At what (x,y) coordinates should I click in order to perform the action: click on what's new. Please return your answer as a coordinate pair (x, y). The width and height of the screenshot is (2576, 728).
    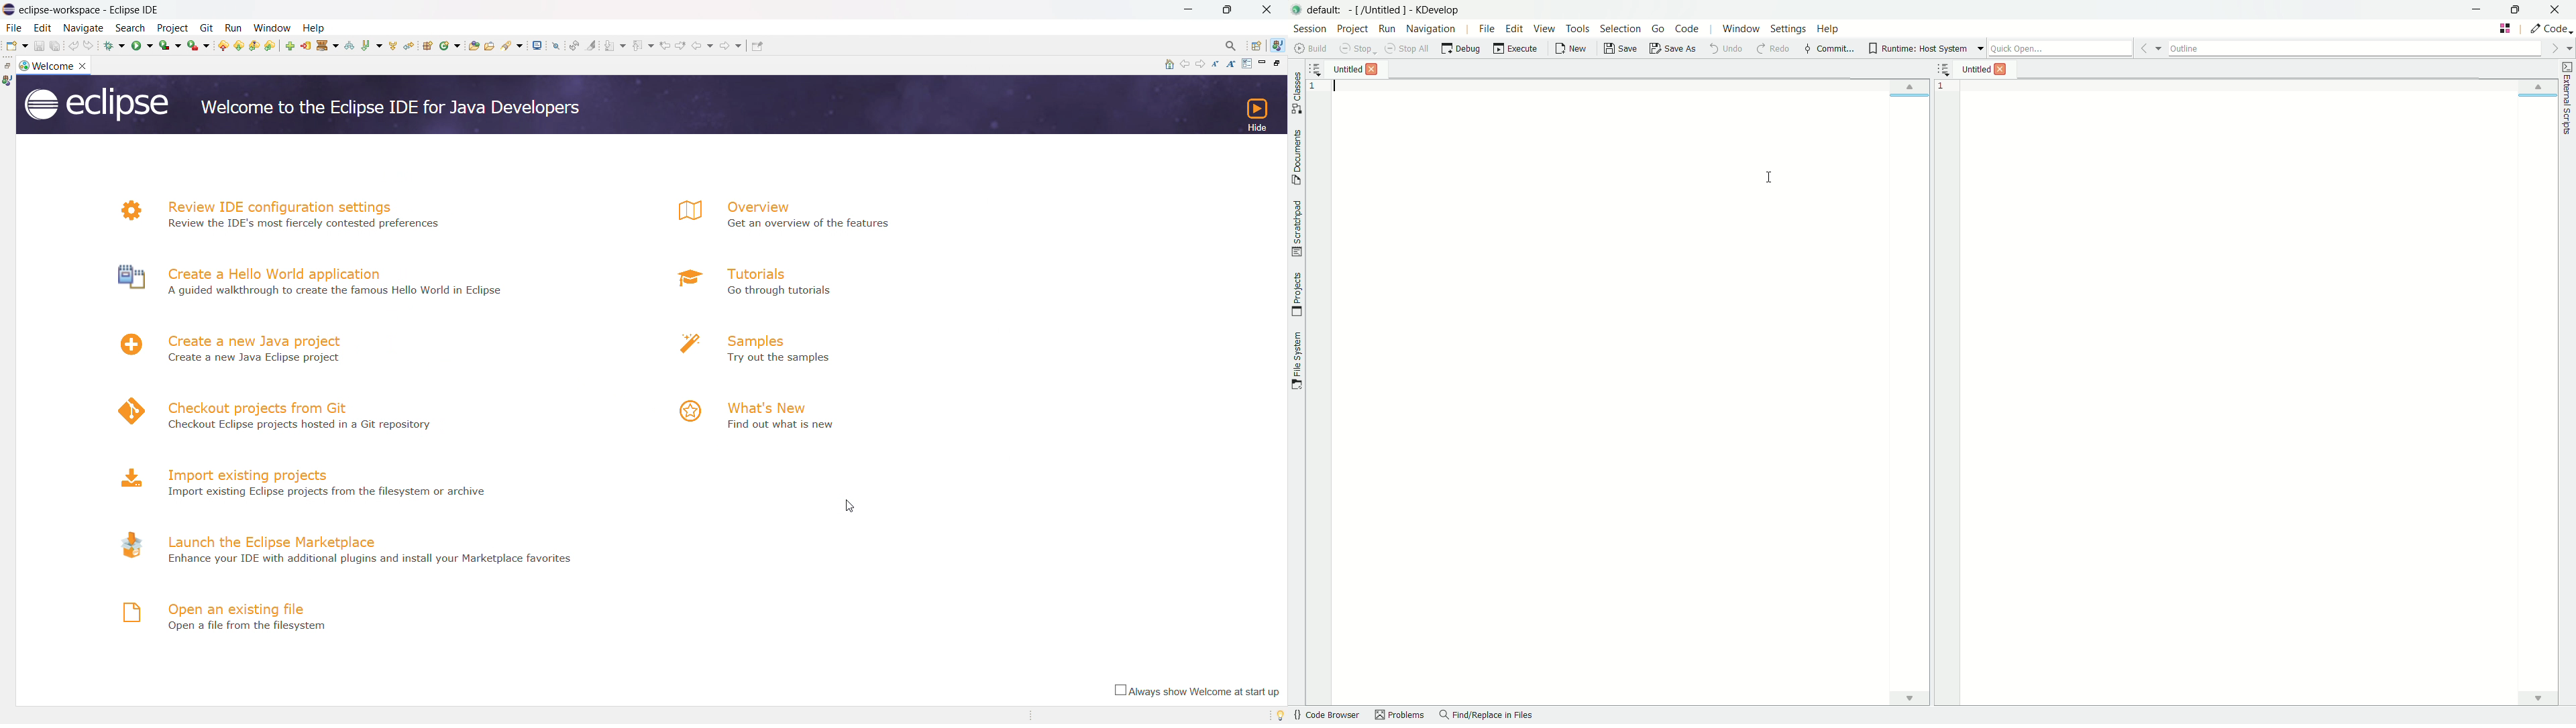
    Looking at the image, I should click on (773, 404).